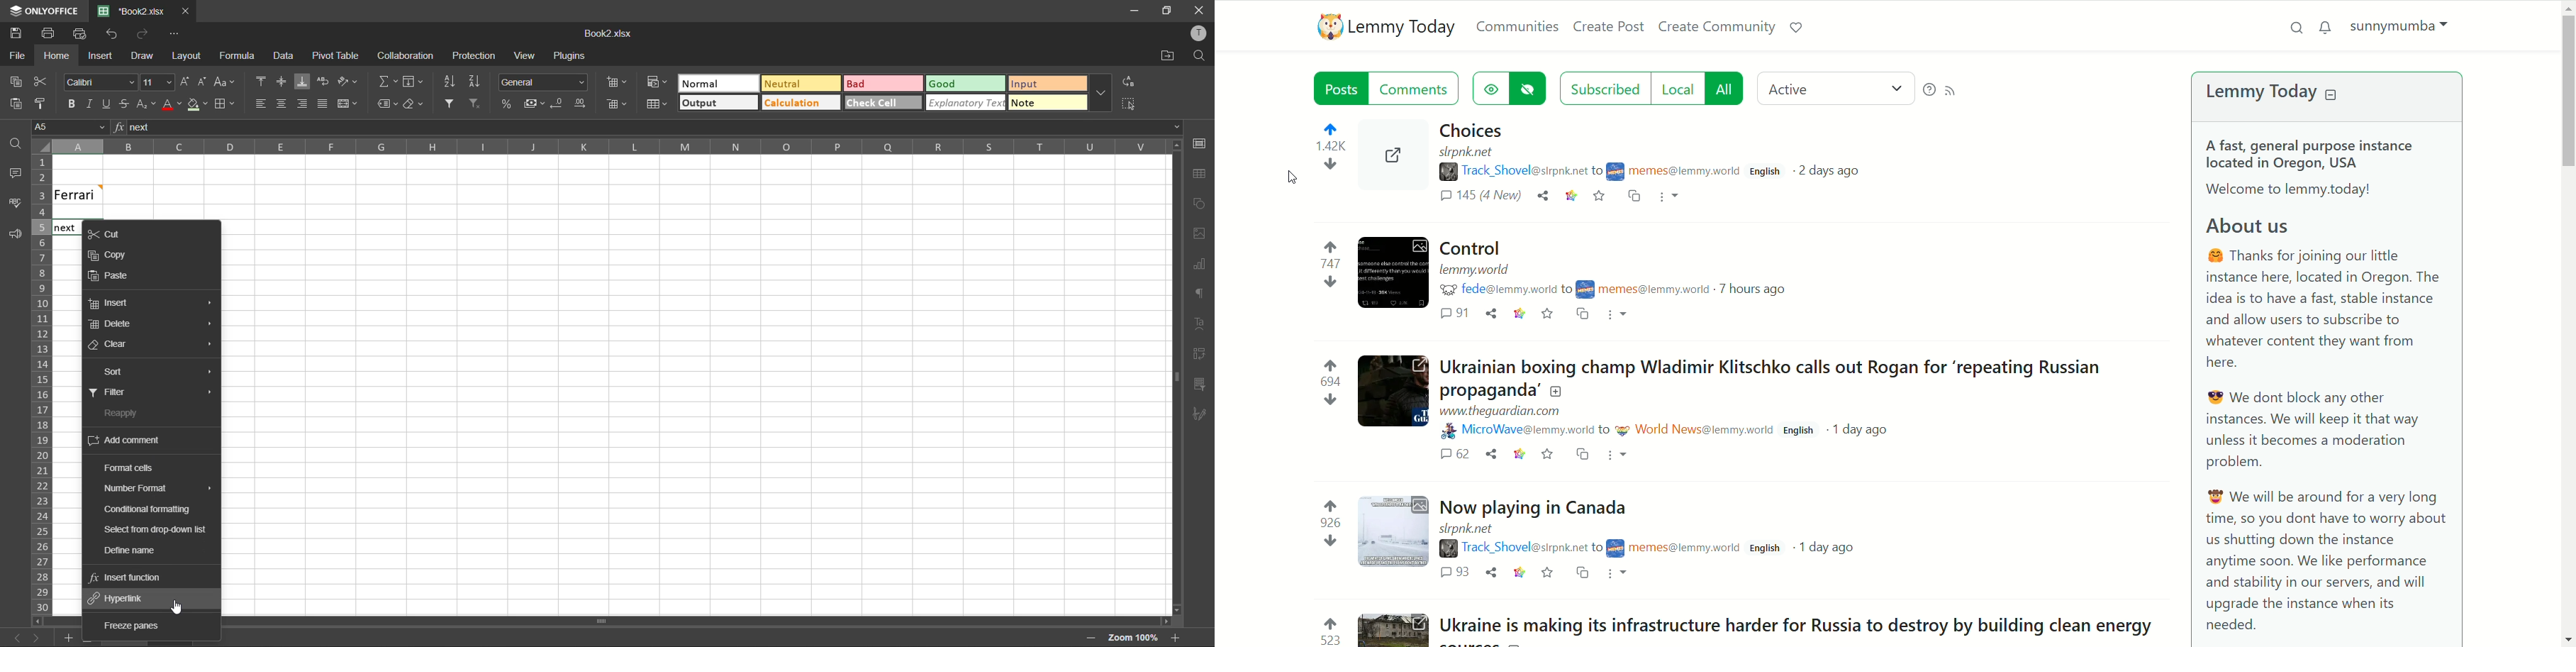  I want to click on more, so click(1622, 455).